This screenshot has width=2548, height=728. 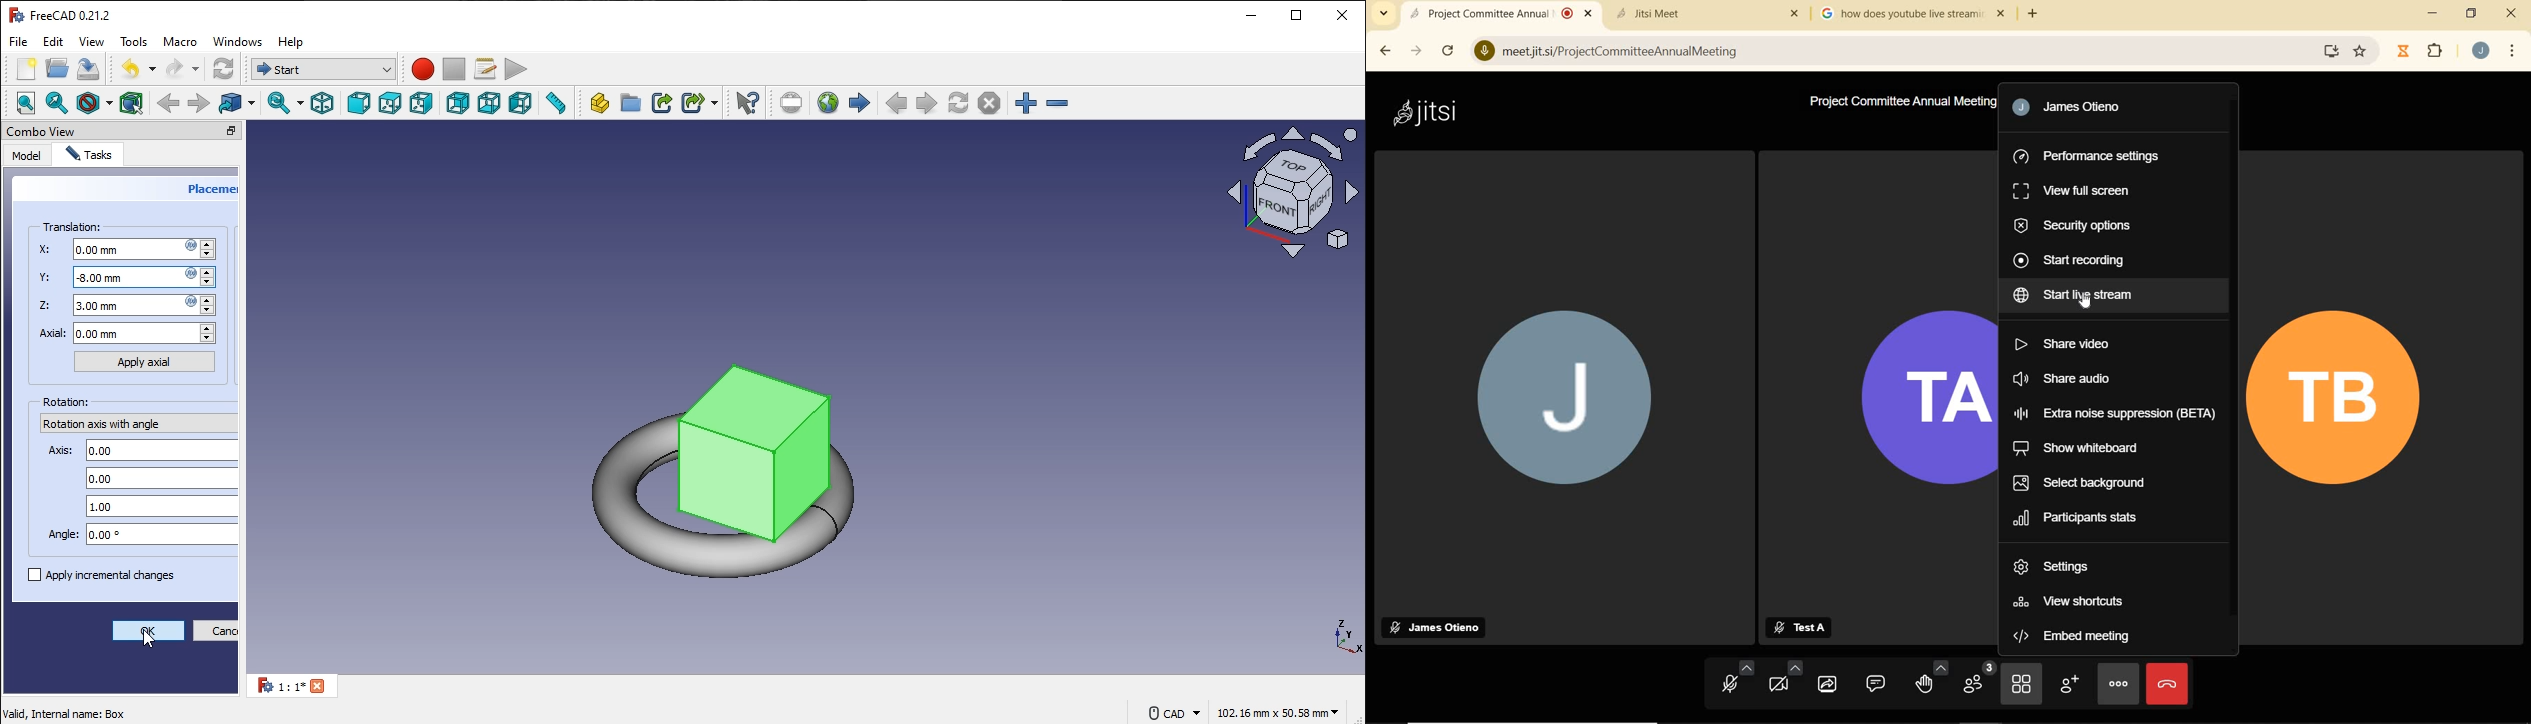 I want to click on macro recording, so click(x=423, y=70).